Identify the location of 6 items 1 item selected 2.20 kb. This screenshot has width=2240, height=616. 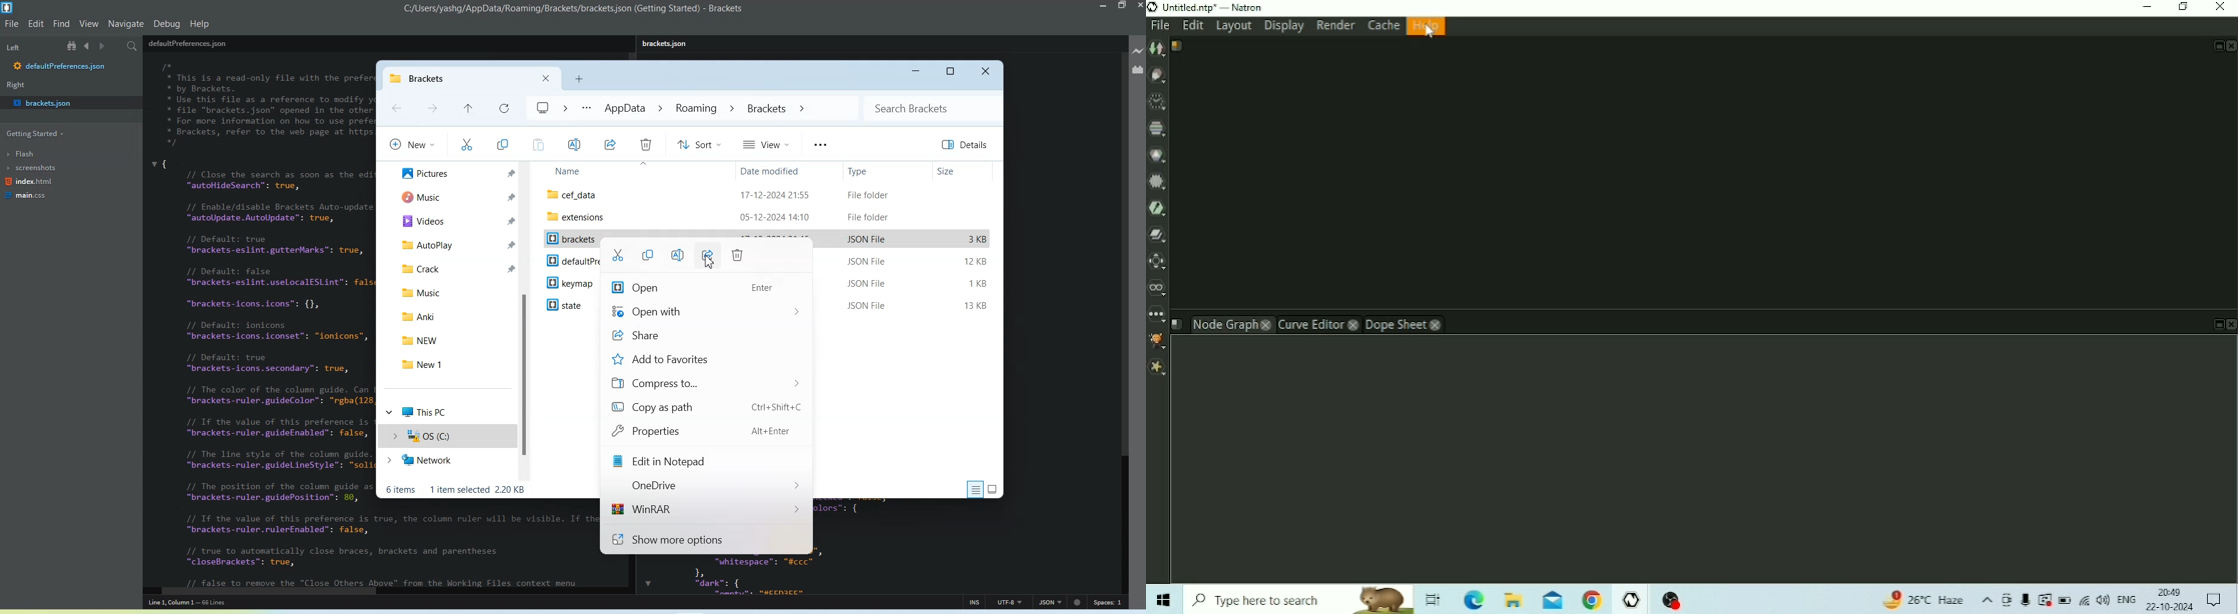
(457, 490).